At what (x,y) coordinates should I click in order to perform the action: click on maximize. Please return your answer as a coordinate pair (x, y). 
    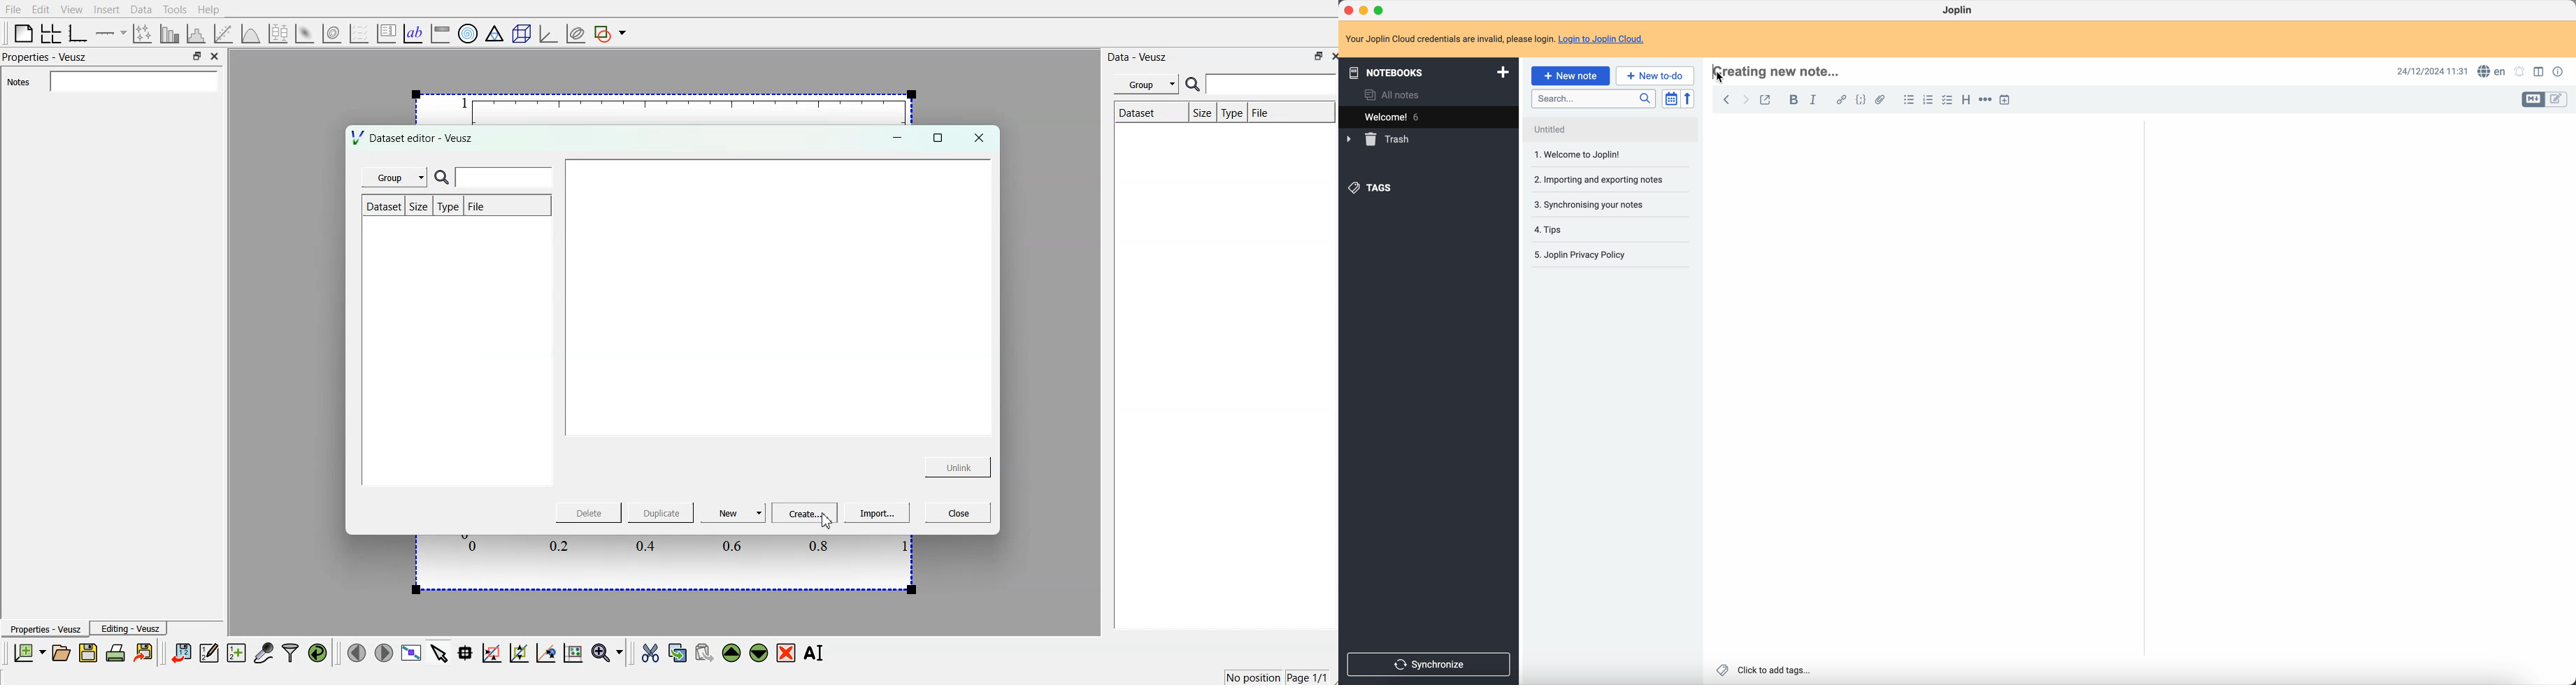
    Looking at the image, I should click on (1382, 9).